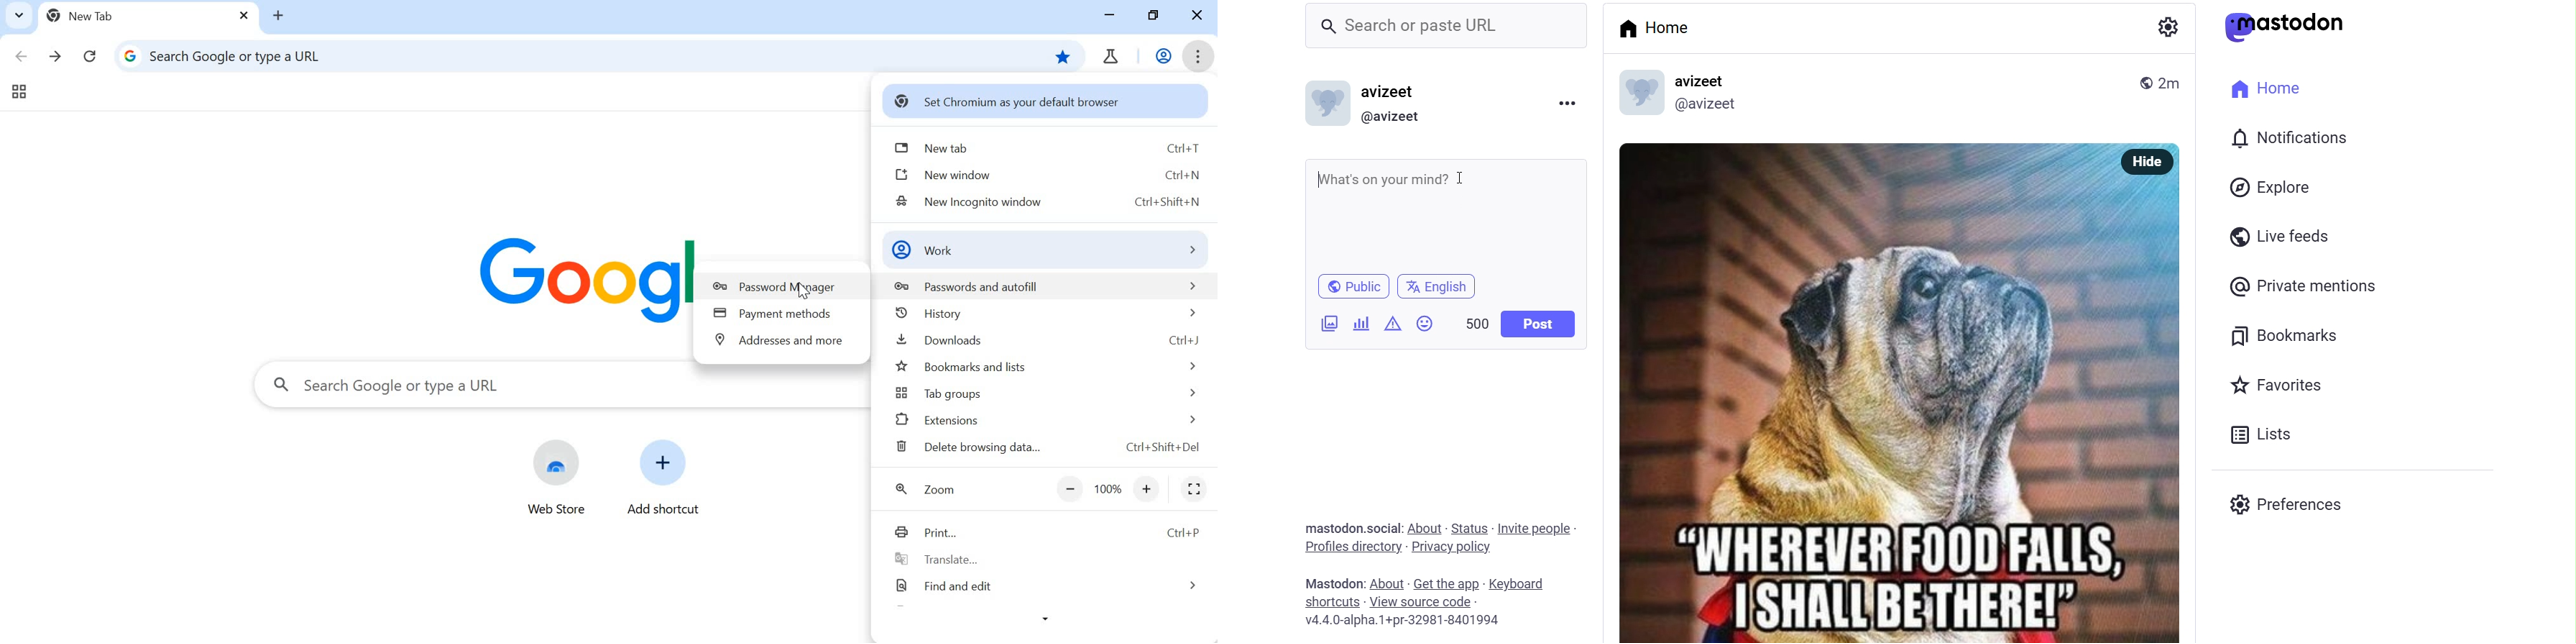 The width and height of the screenshot is (2576, 644). I want to click on shortcut, so click(1330, 601).